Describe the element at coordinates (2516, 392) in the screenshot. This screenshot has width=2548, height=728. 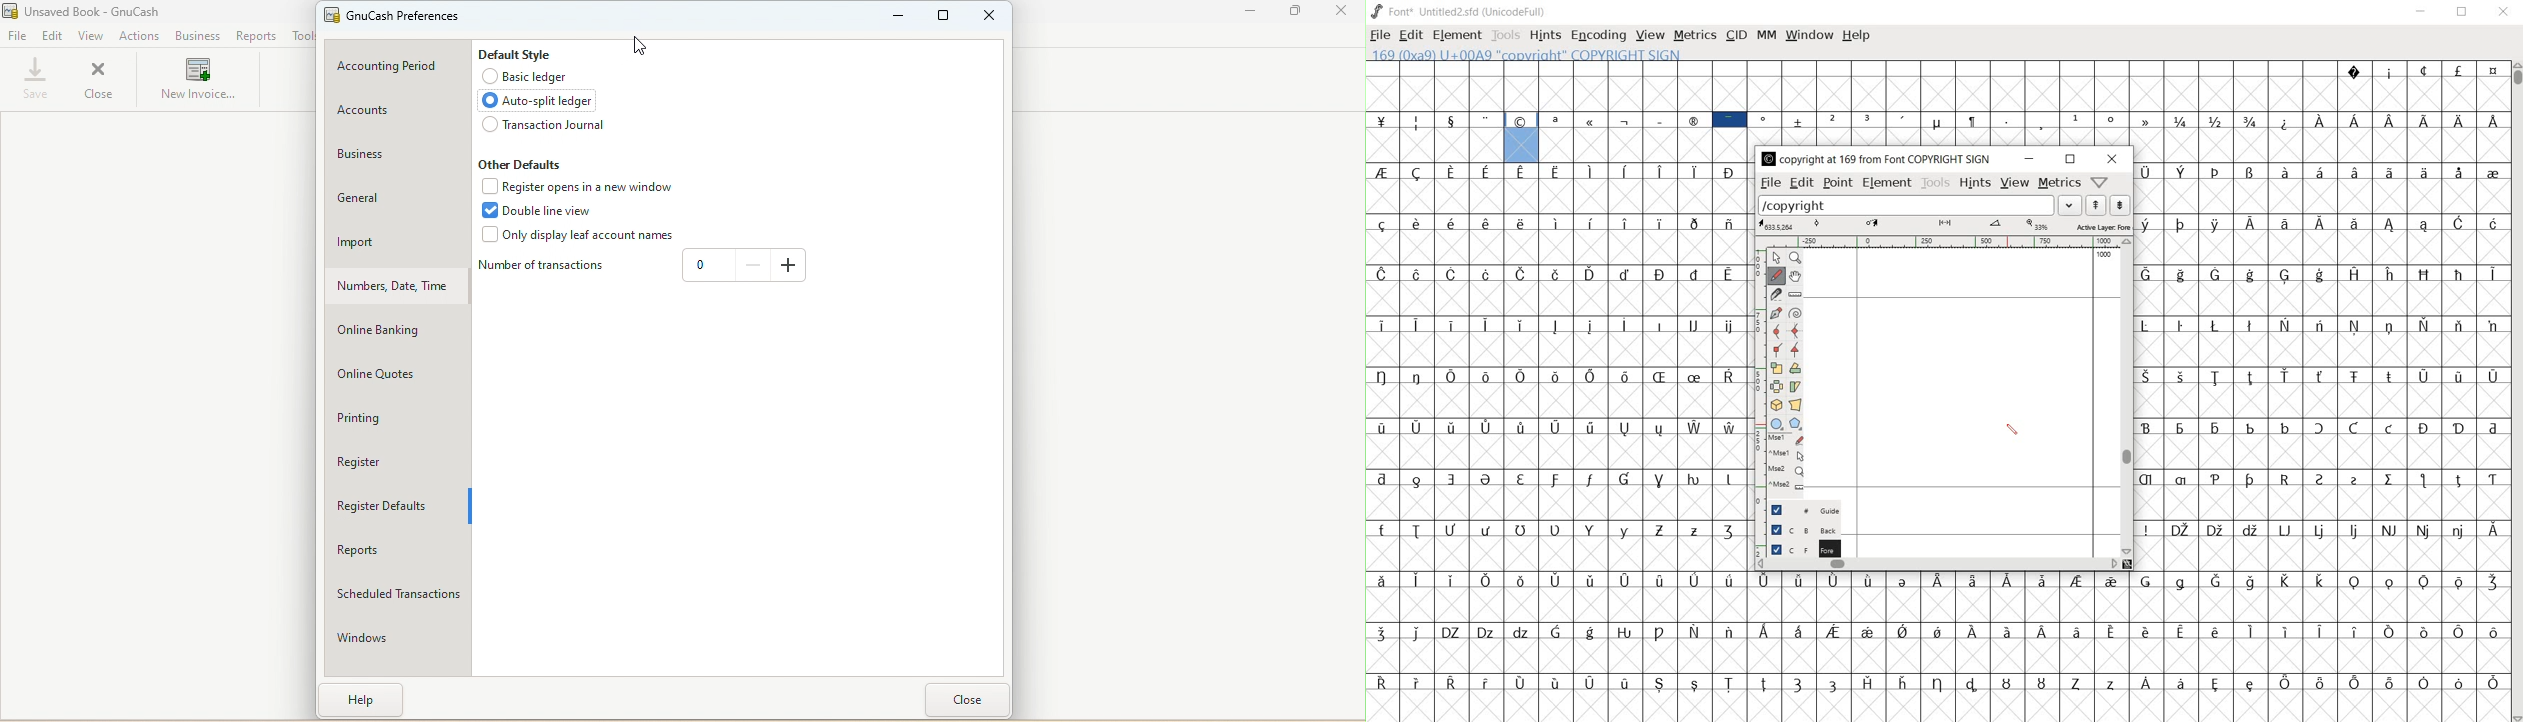
I see `scrollbar` at that location.